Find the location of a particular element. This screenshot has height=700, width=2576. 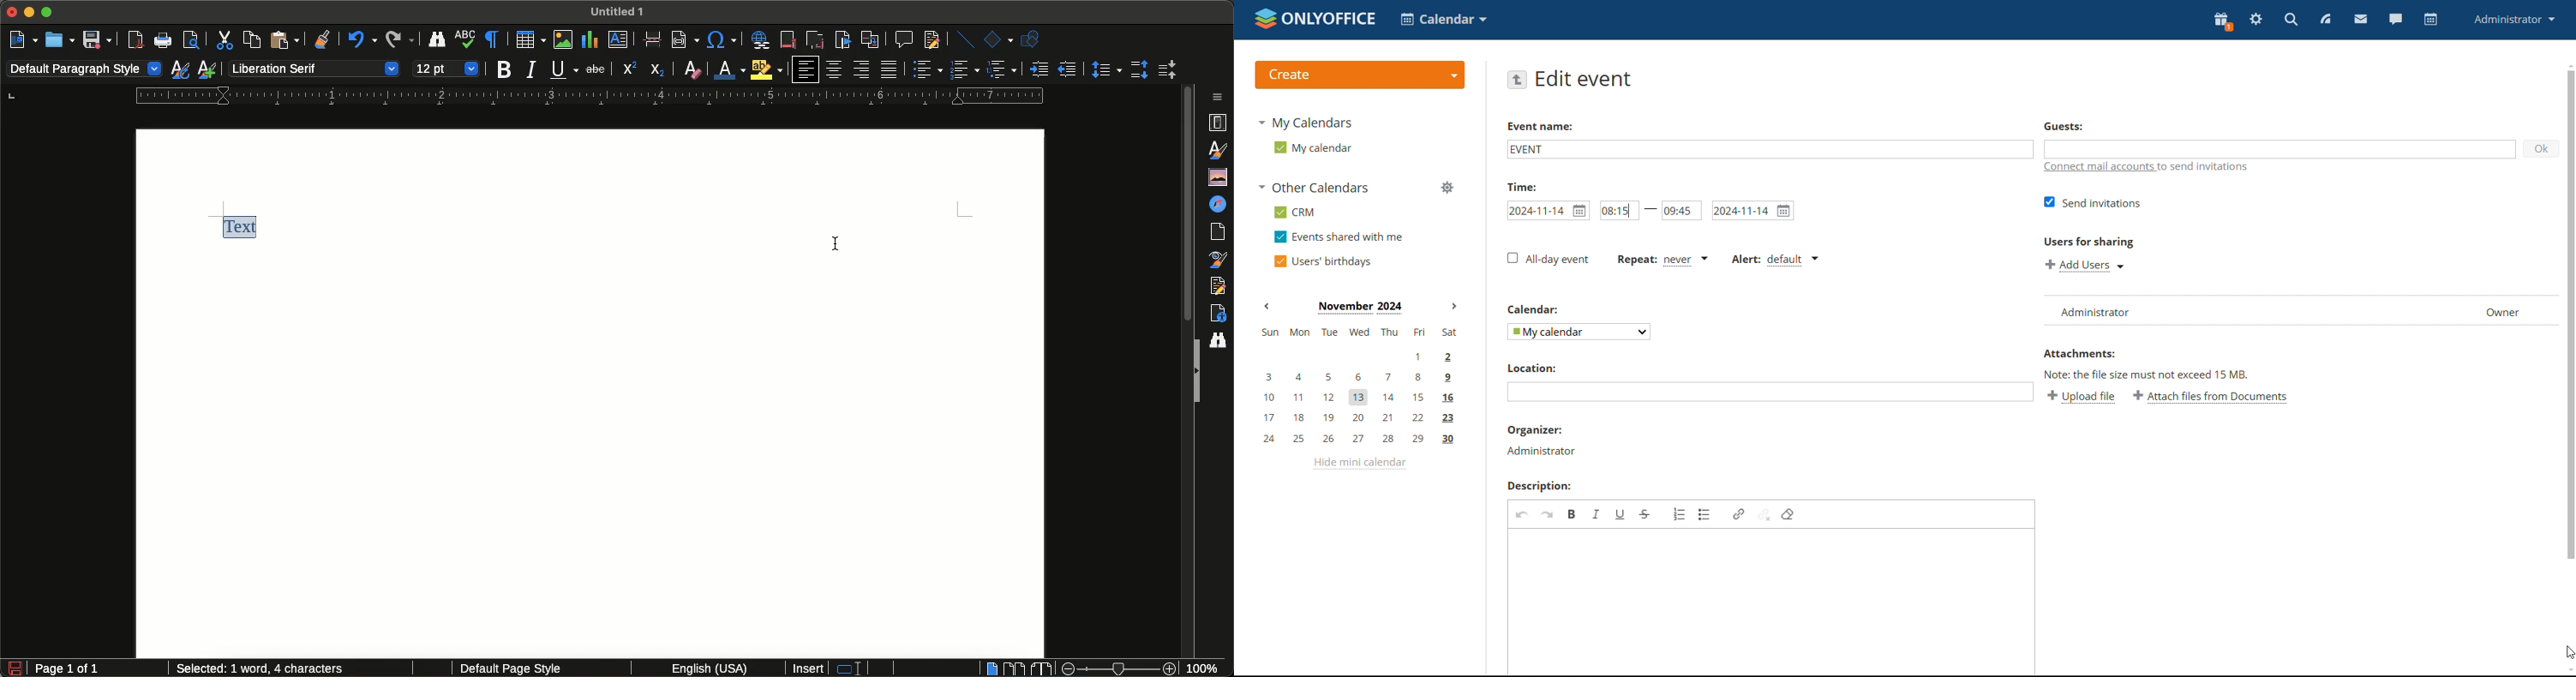

Page count is located at coordinates (98, 669).